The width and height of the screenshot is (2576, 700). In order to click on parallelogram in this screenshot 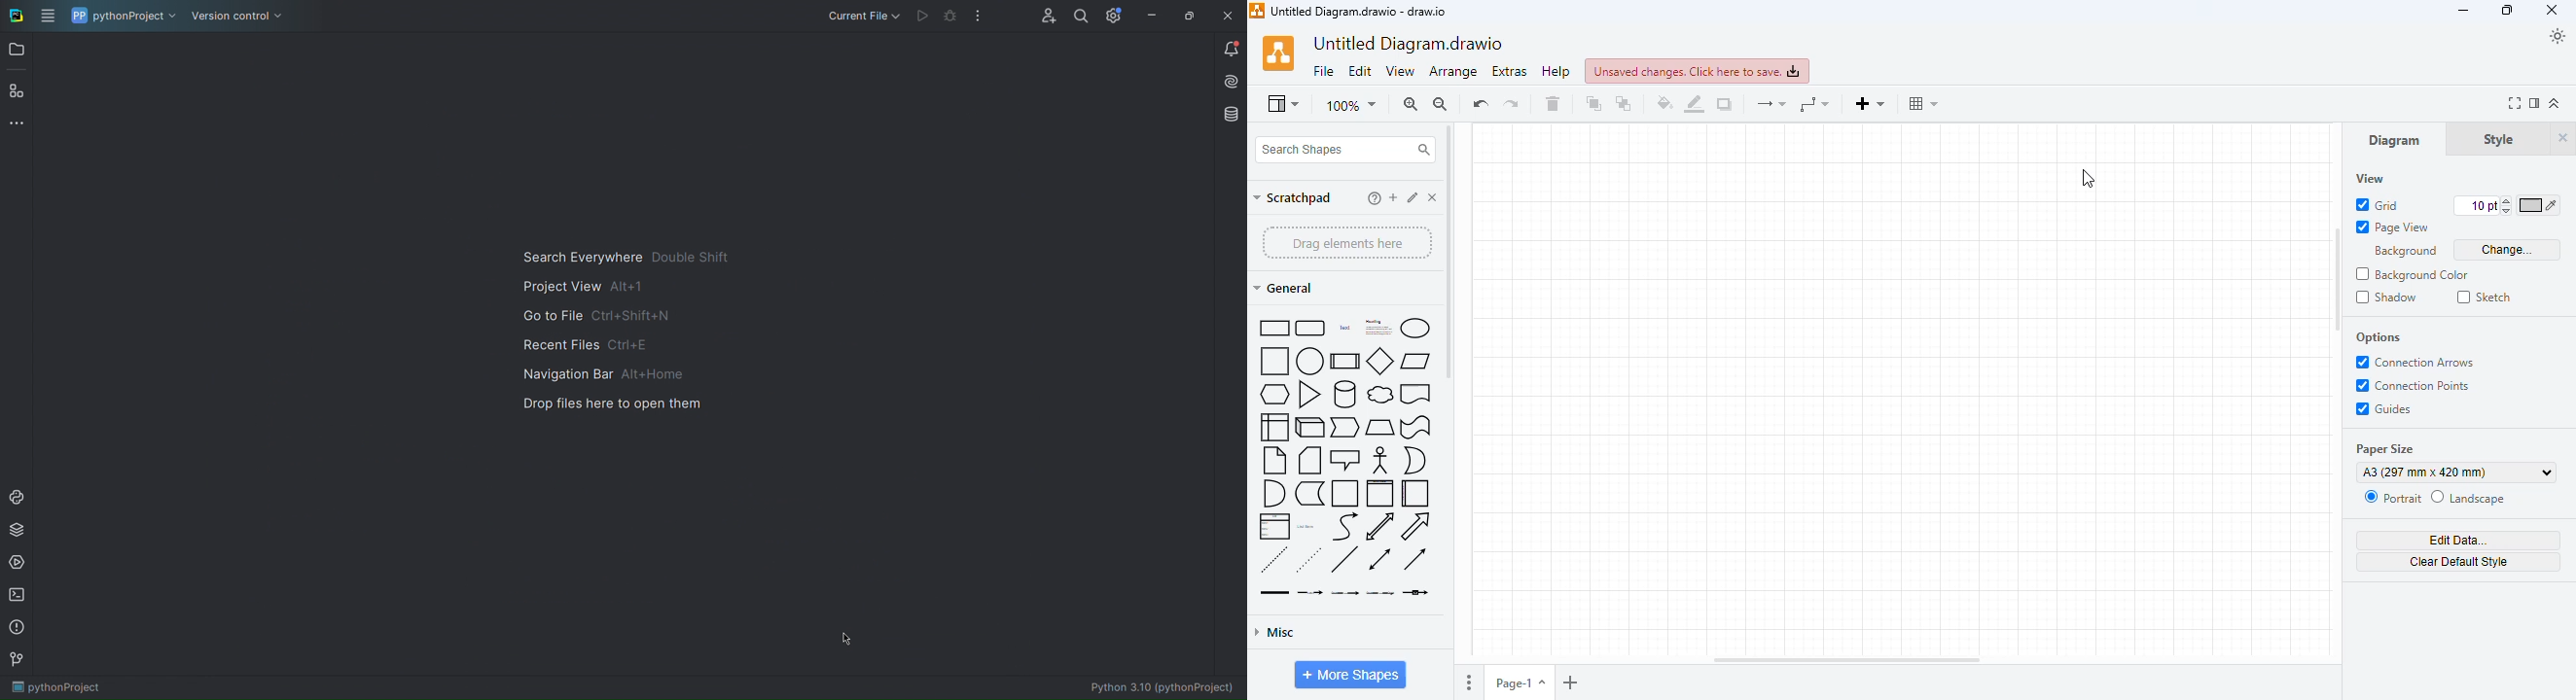, I will do `click(1415, 362)`.